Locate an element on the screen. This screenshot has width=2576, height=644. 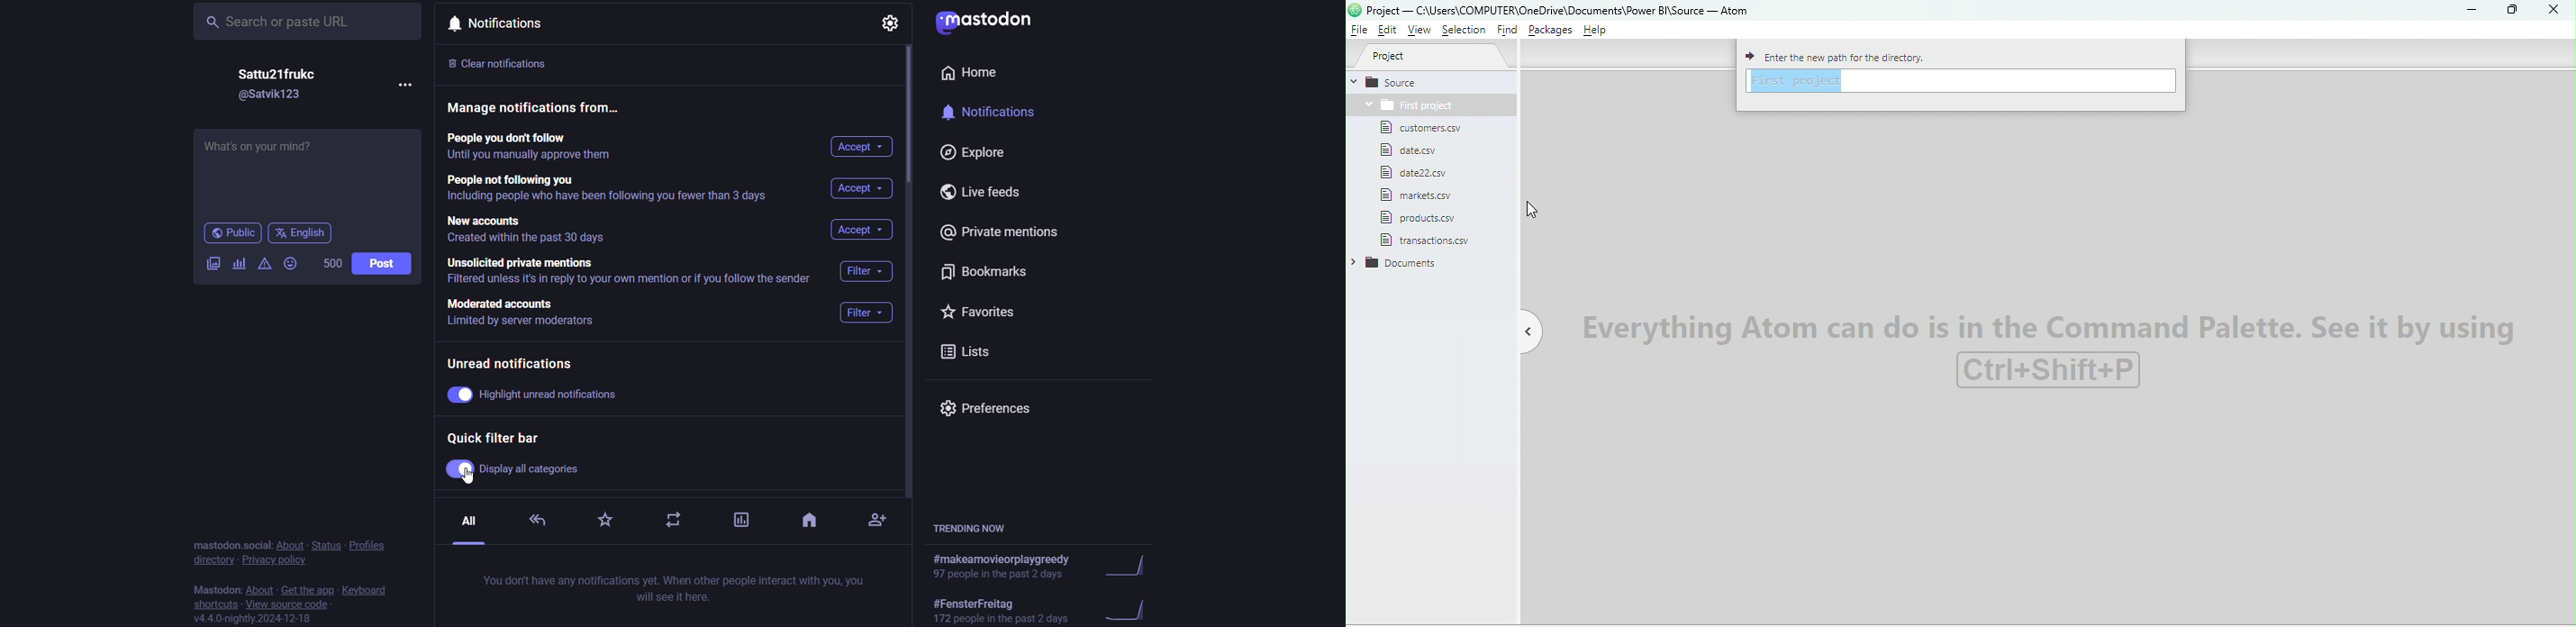
keyboard is located at coordinates (372, 589).